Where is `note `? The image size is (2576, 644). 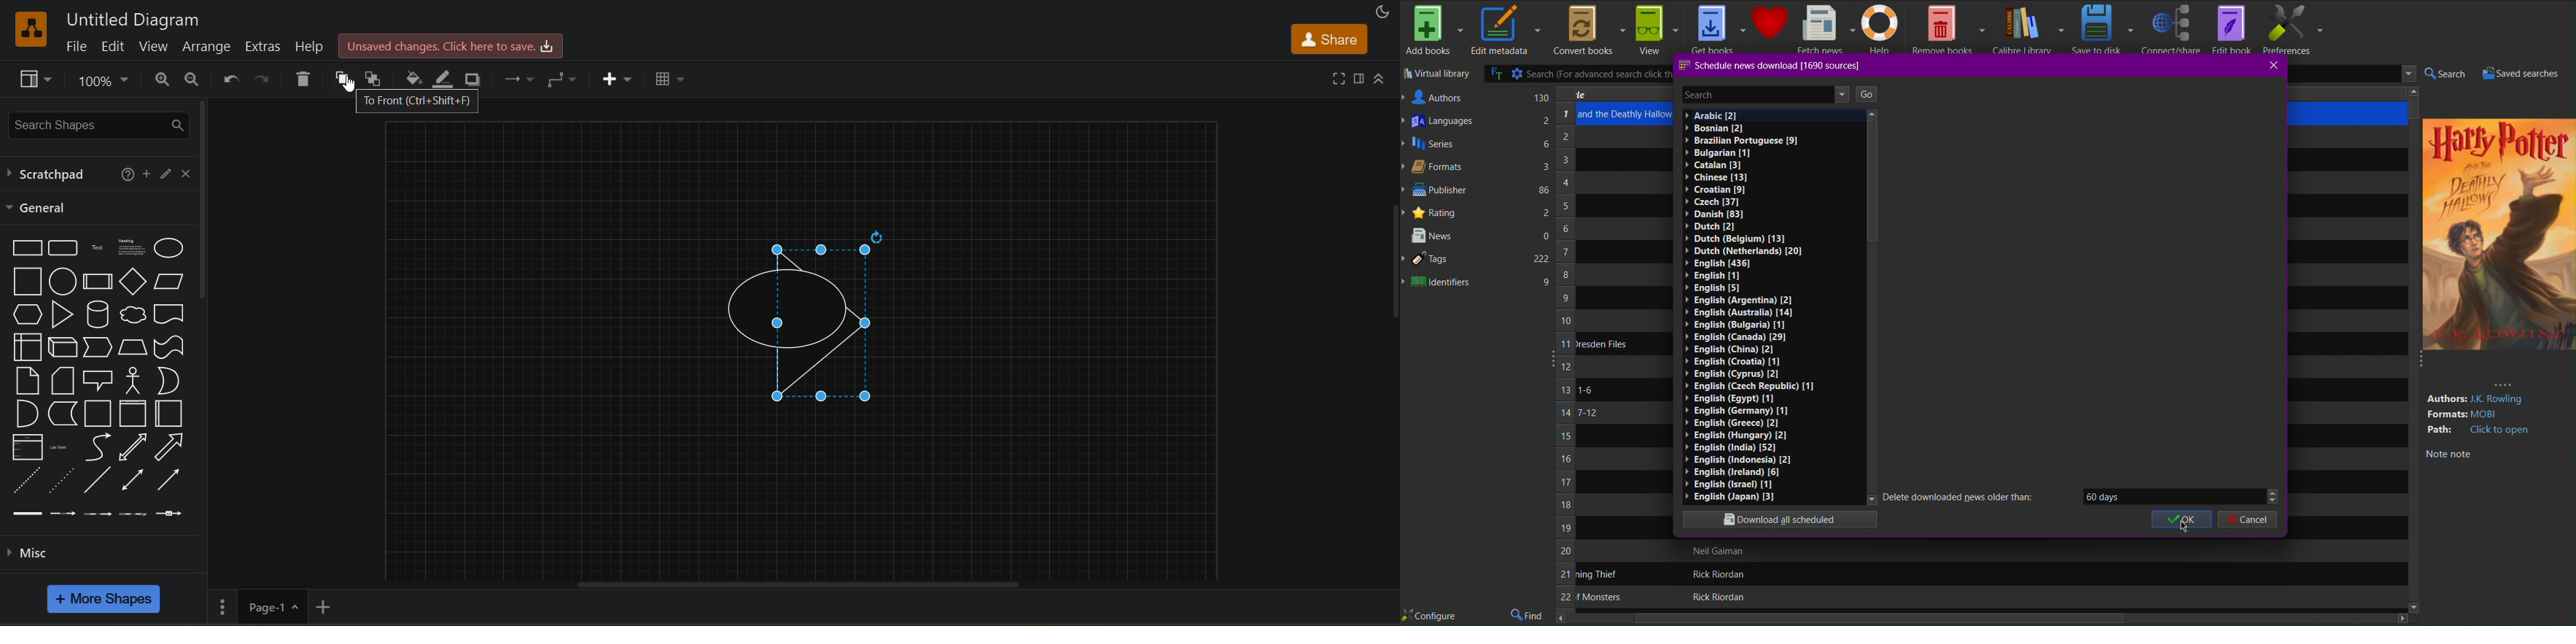 note  is located at coordinates (28, 380).